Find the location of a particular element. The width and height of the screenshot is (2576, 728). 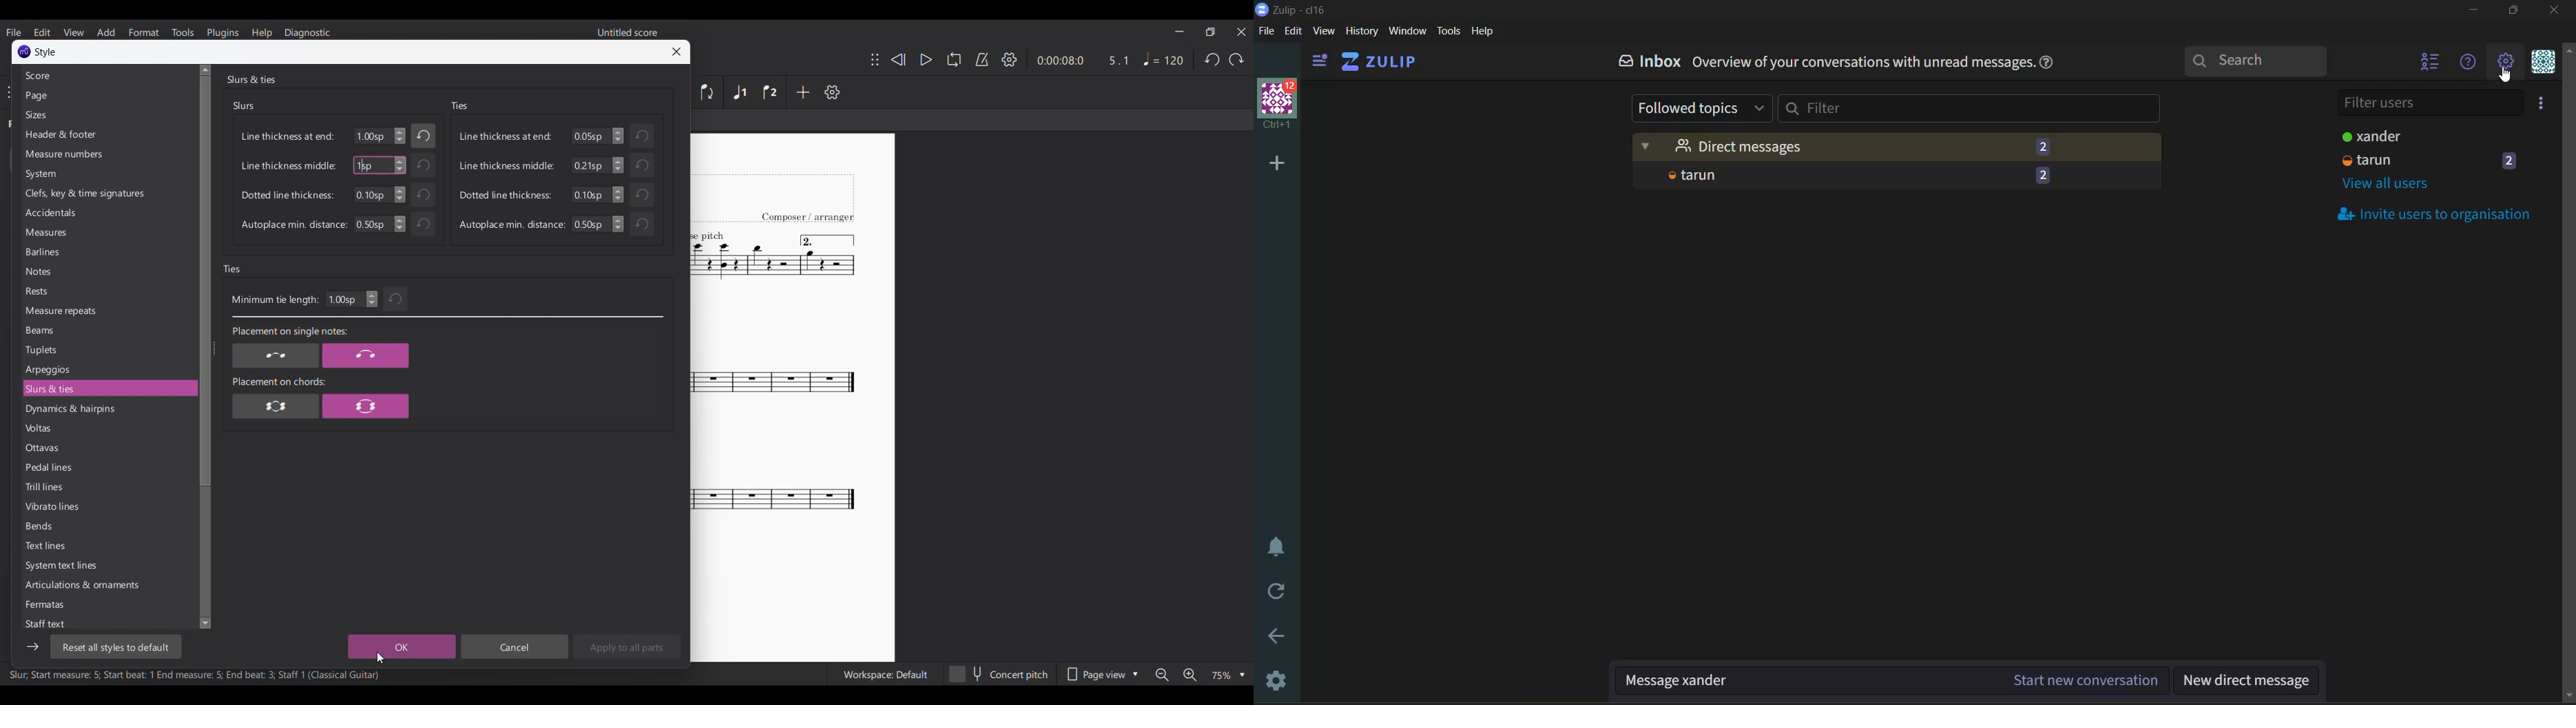

Undo is located at coordinates (423, 165).